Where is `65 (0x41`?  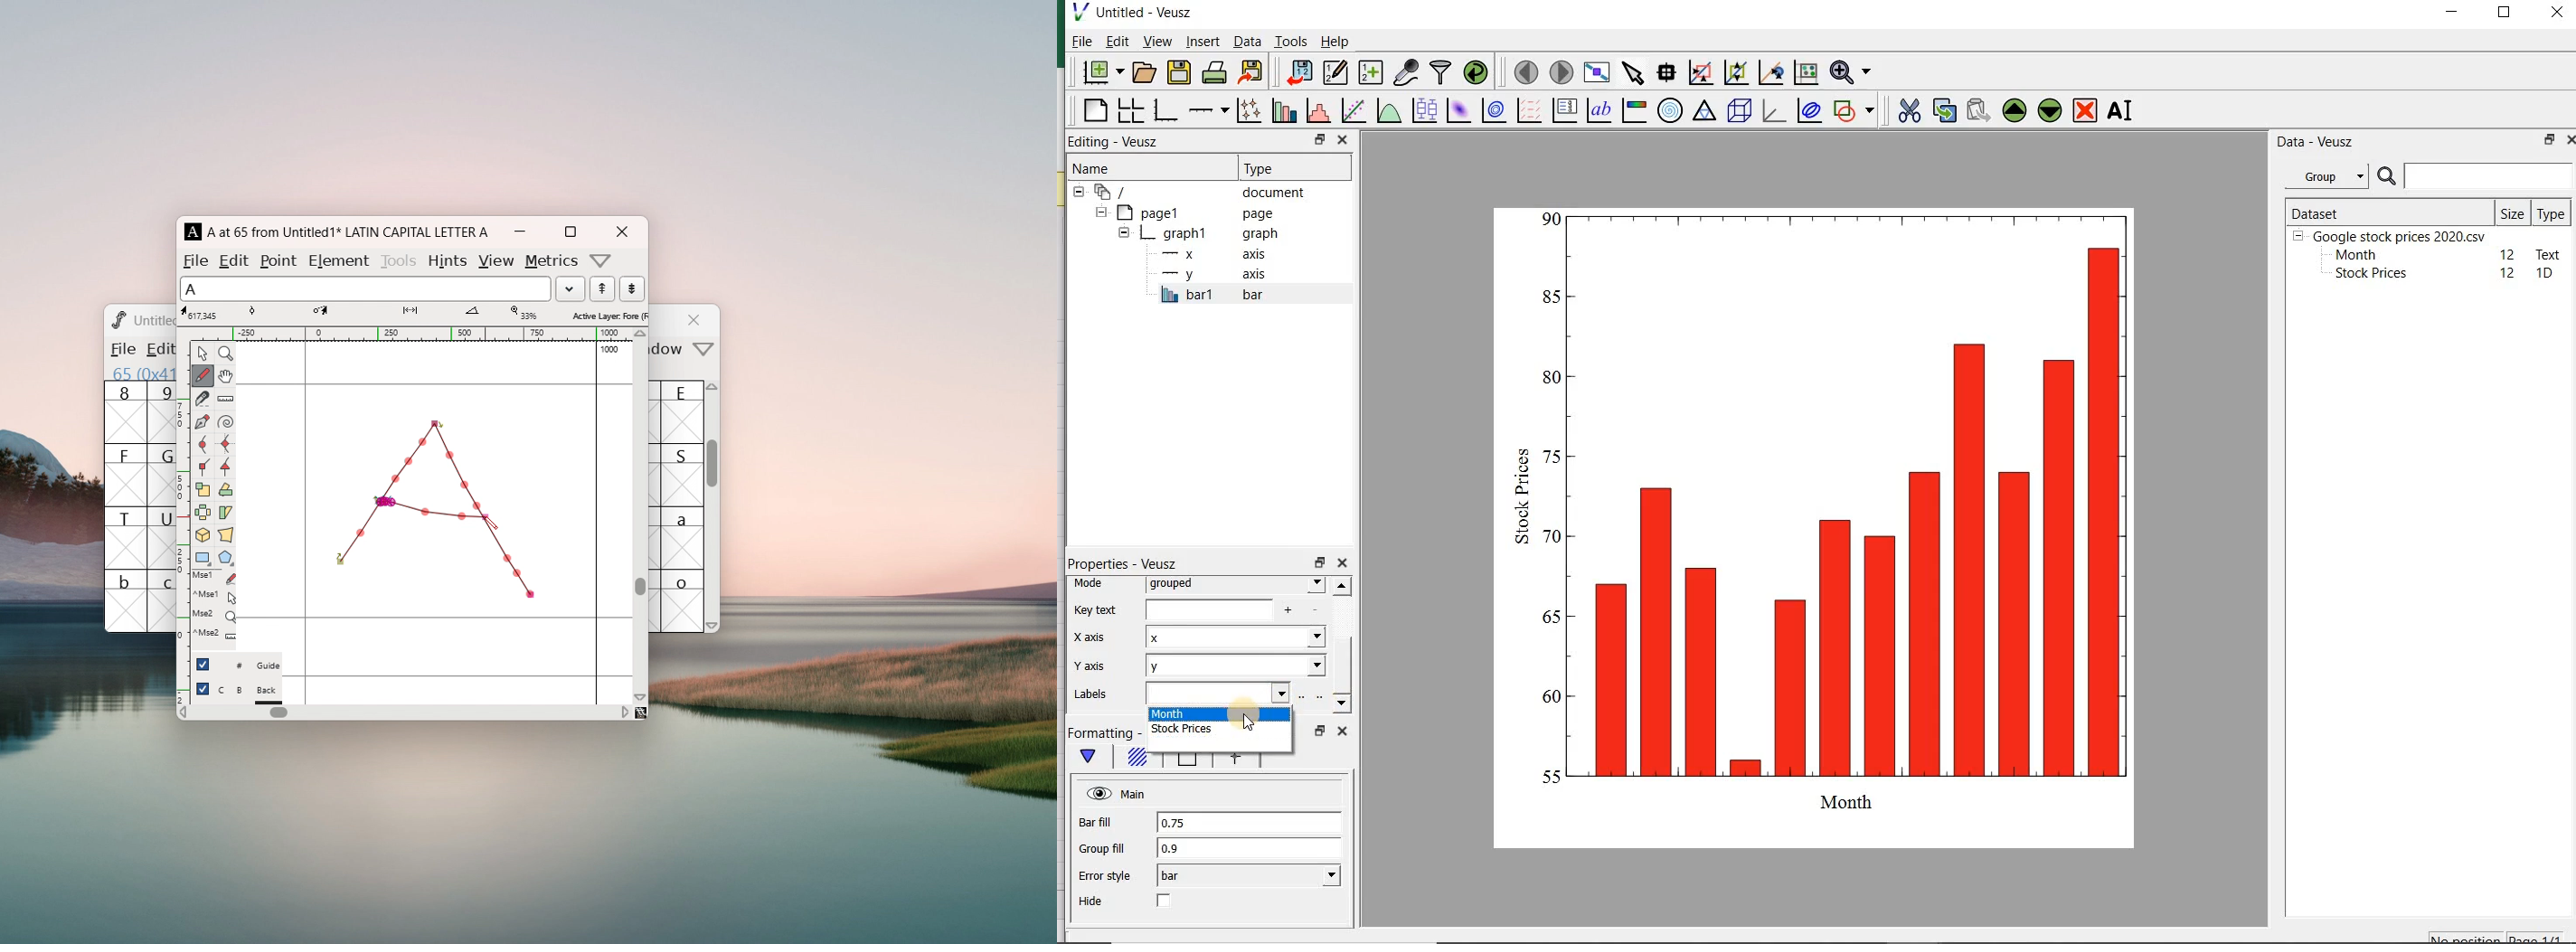
65 (0x41 is located at coordinates (140, 372).